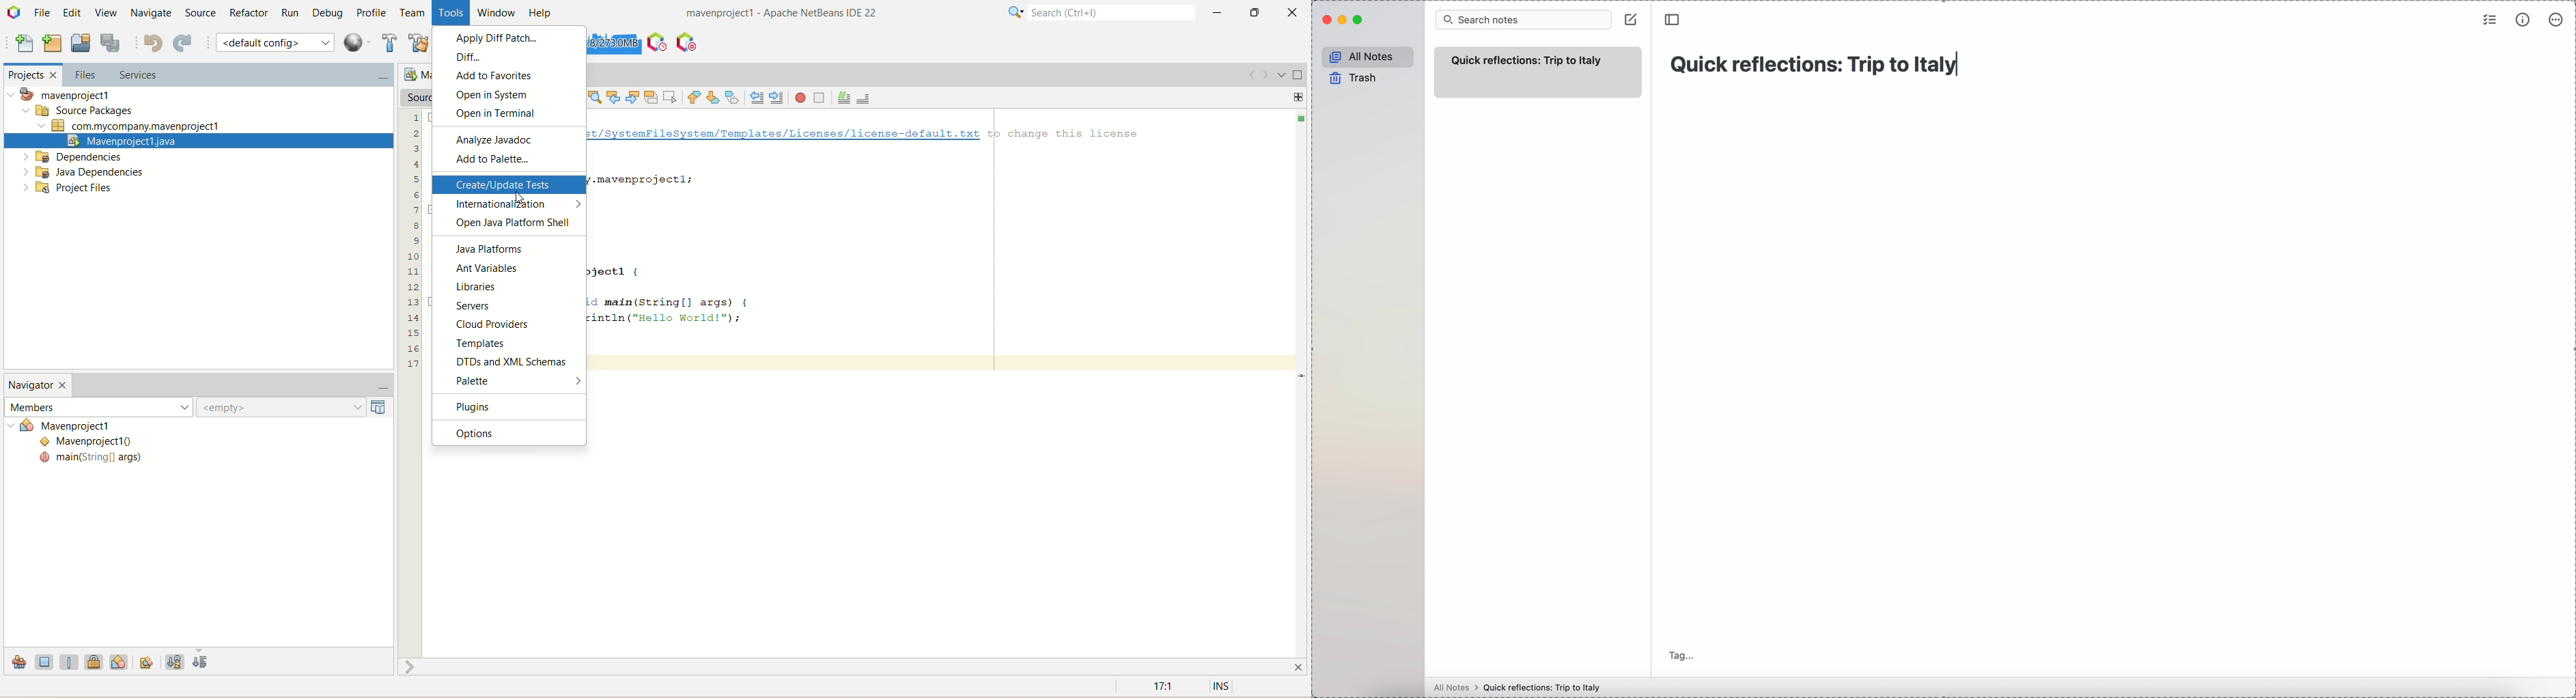 The image size is (2576, 700). I want to click on show opened document list, so click(1280, 74).